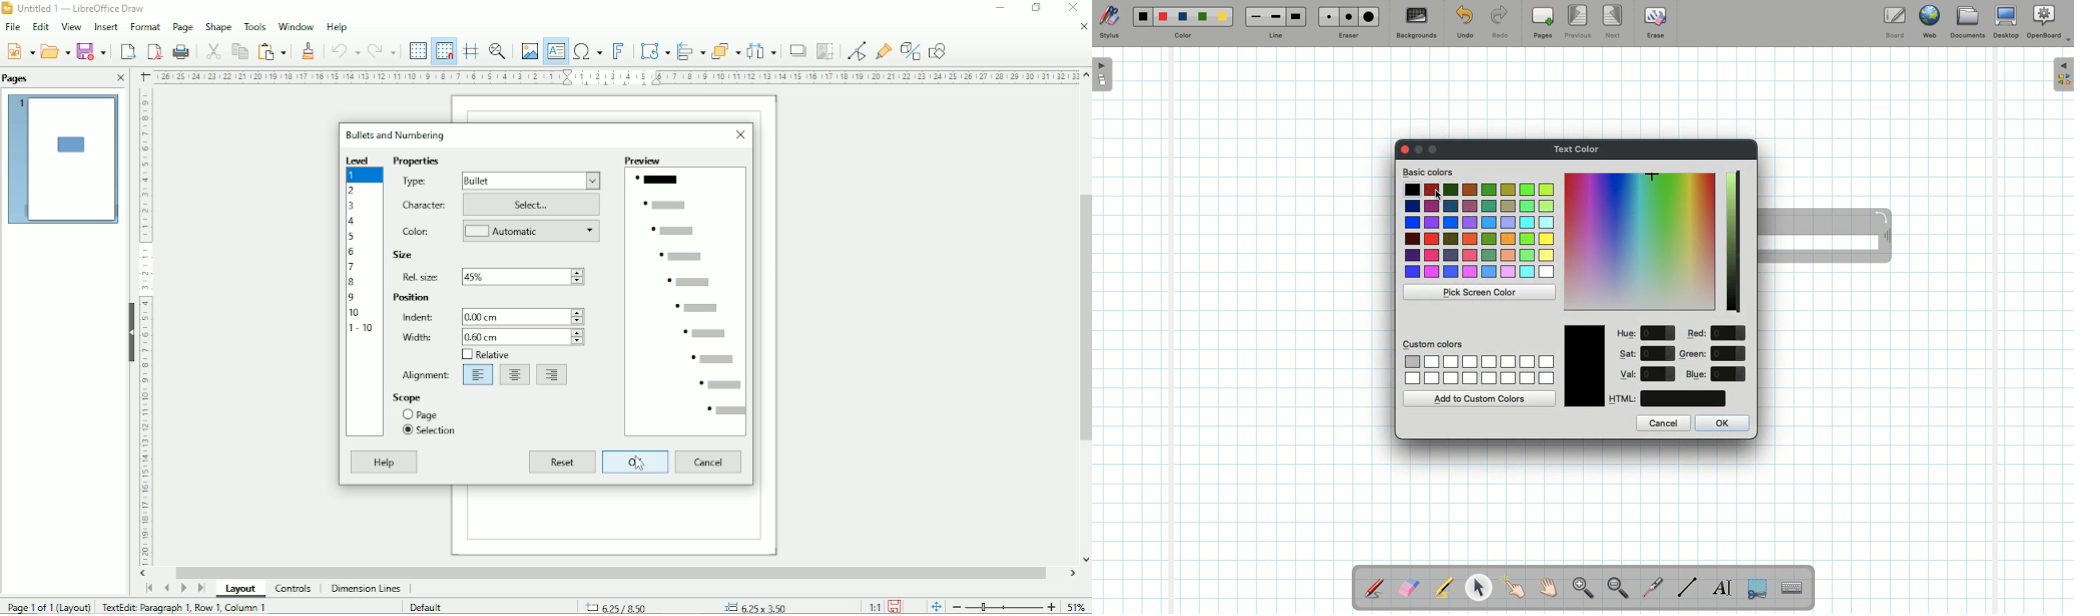 This screenshot has height=616, width=2100. Describe the element at coordinates (478, 375) in the screenshot. I see `Left alignment` at that location.